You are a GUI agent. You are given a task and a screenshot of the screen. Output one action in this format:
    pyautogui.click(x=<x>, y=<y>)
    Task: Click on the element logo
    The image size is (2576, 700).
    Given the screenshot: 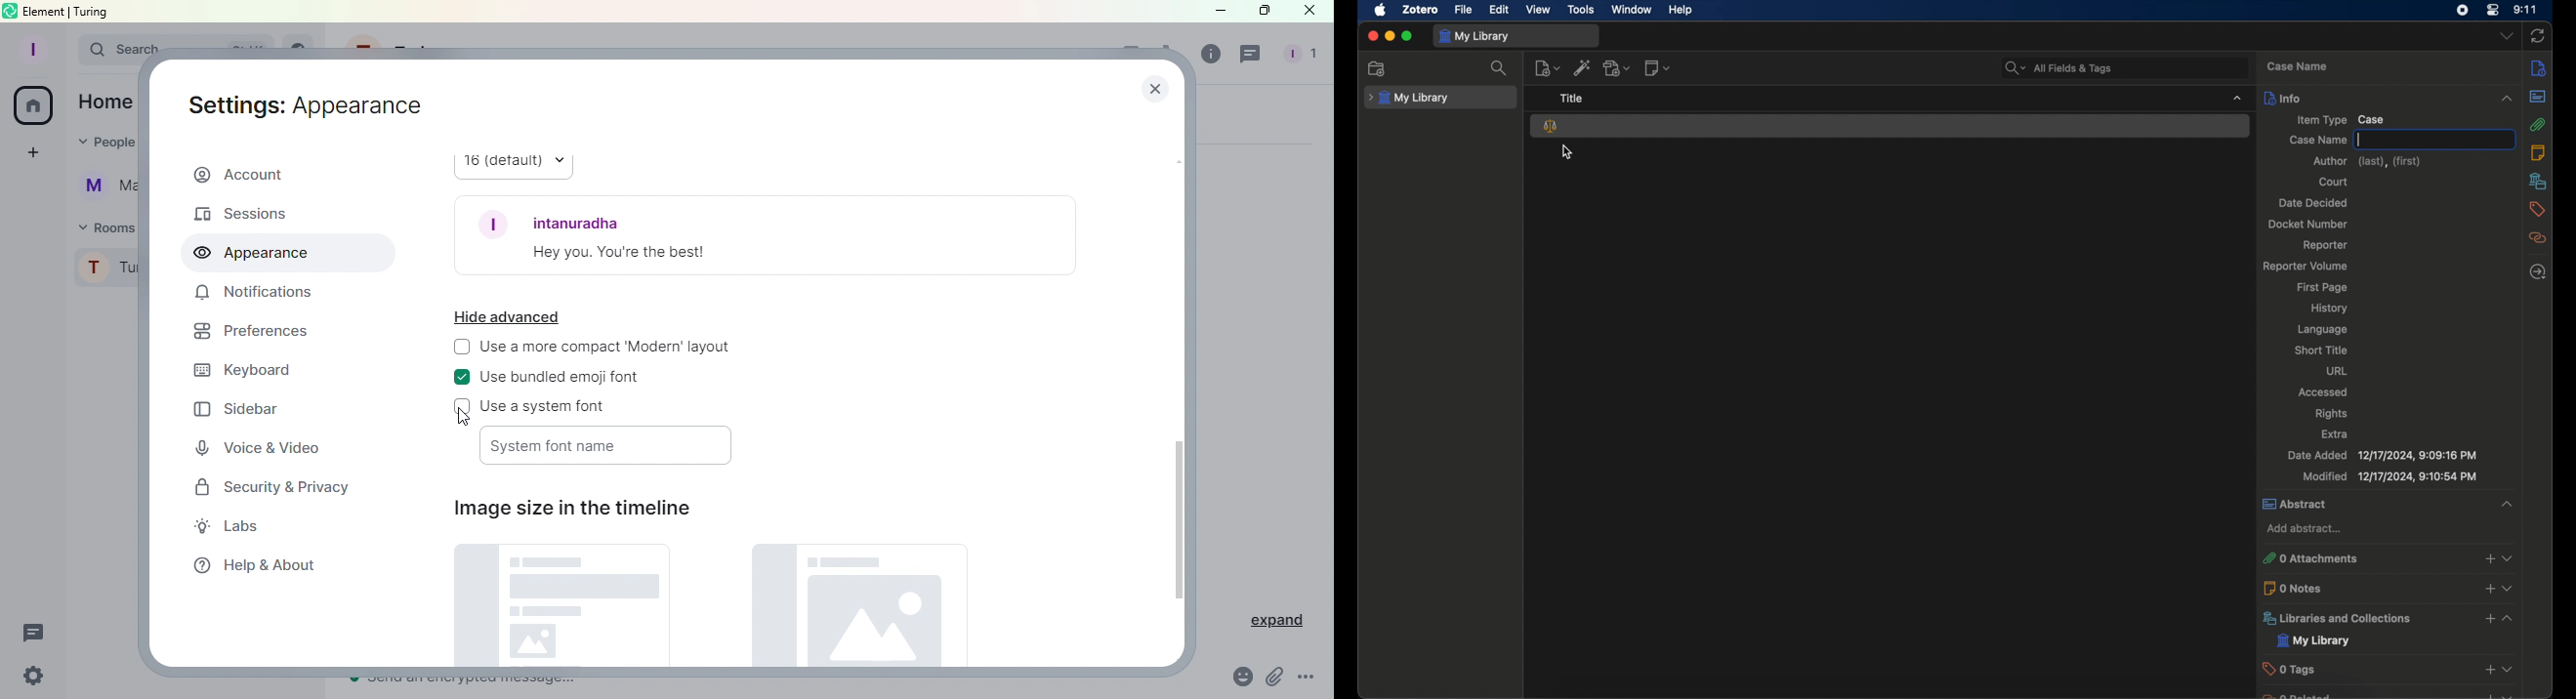 What is the action you would take?
    pyautogui.click(x=11, y=11)
    